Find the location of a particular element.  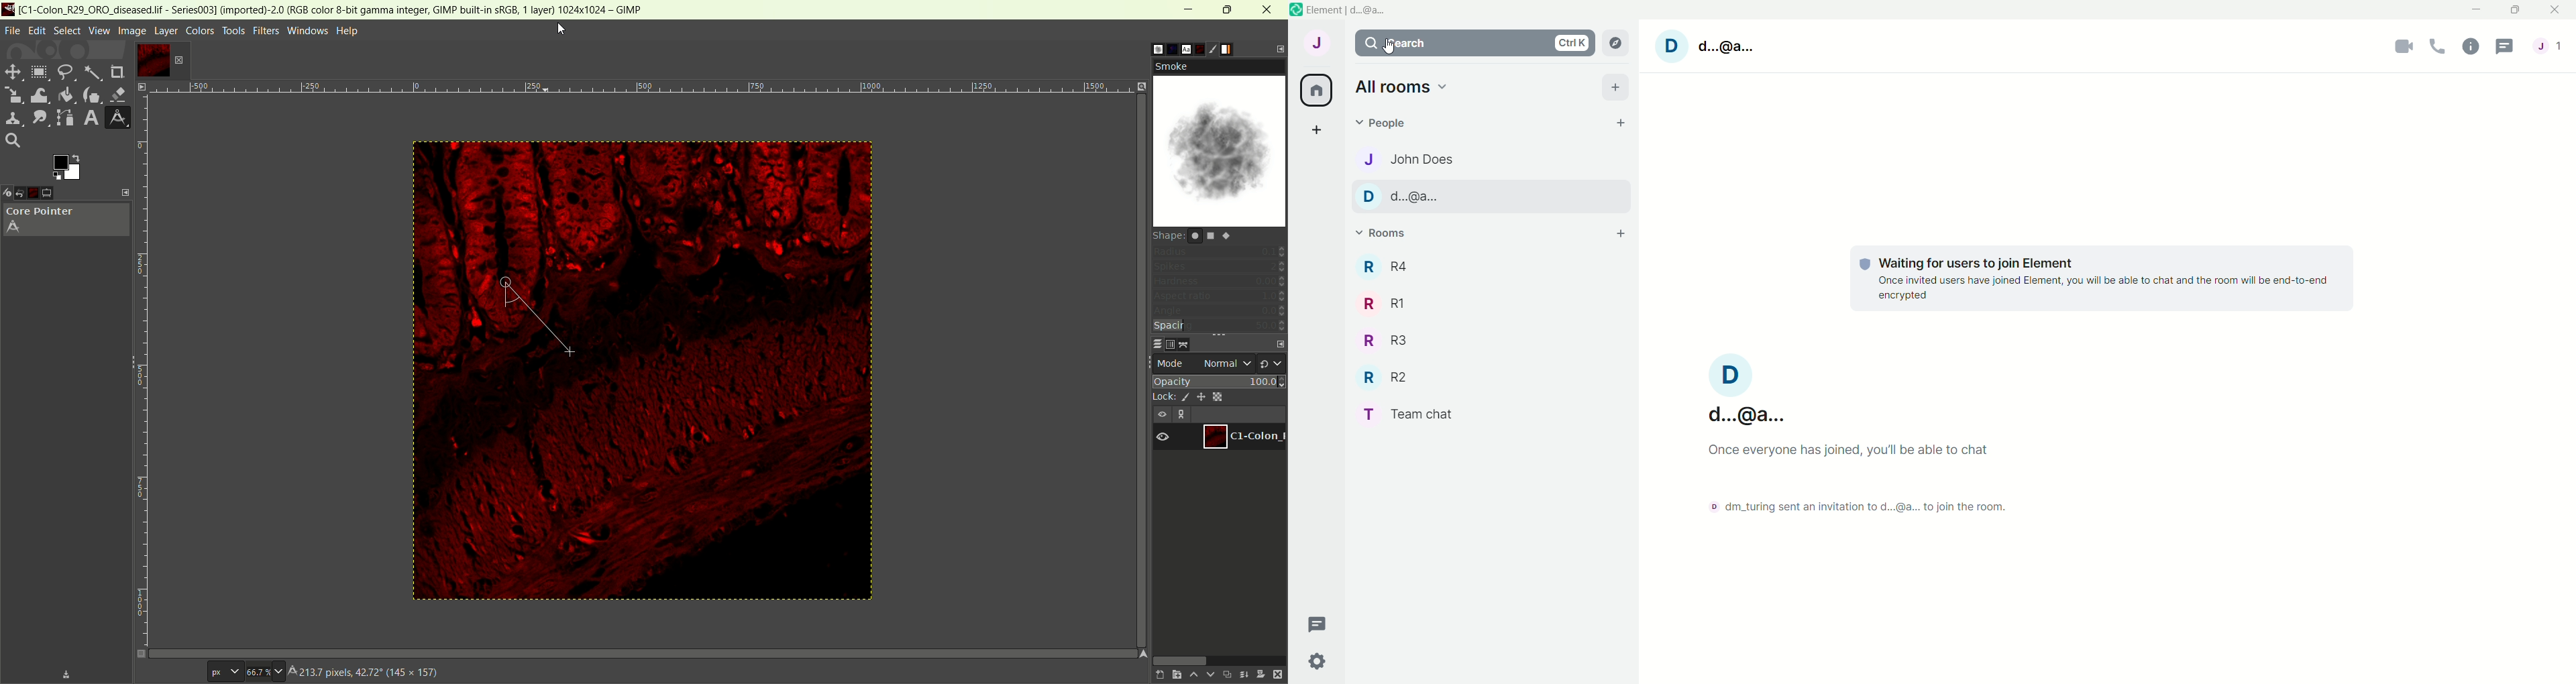

add is located at coordinates (1616, 87).